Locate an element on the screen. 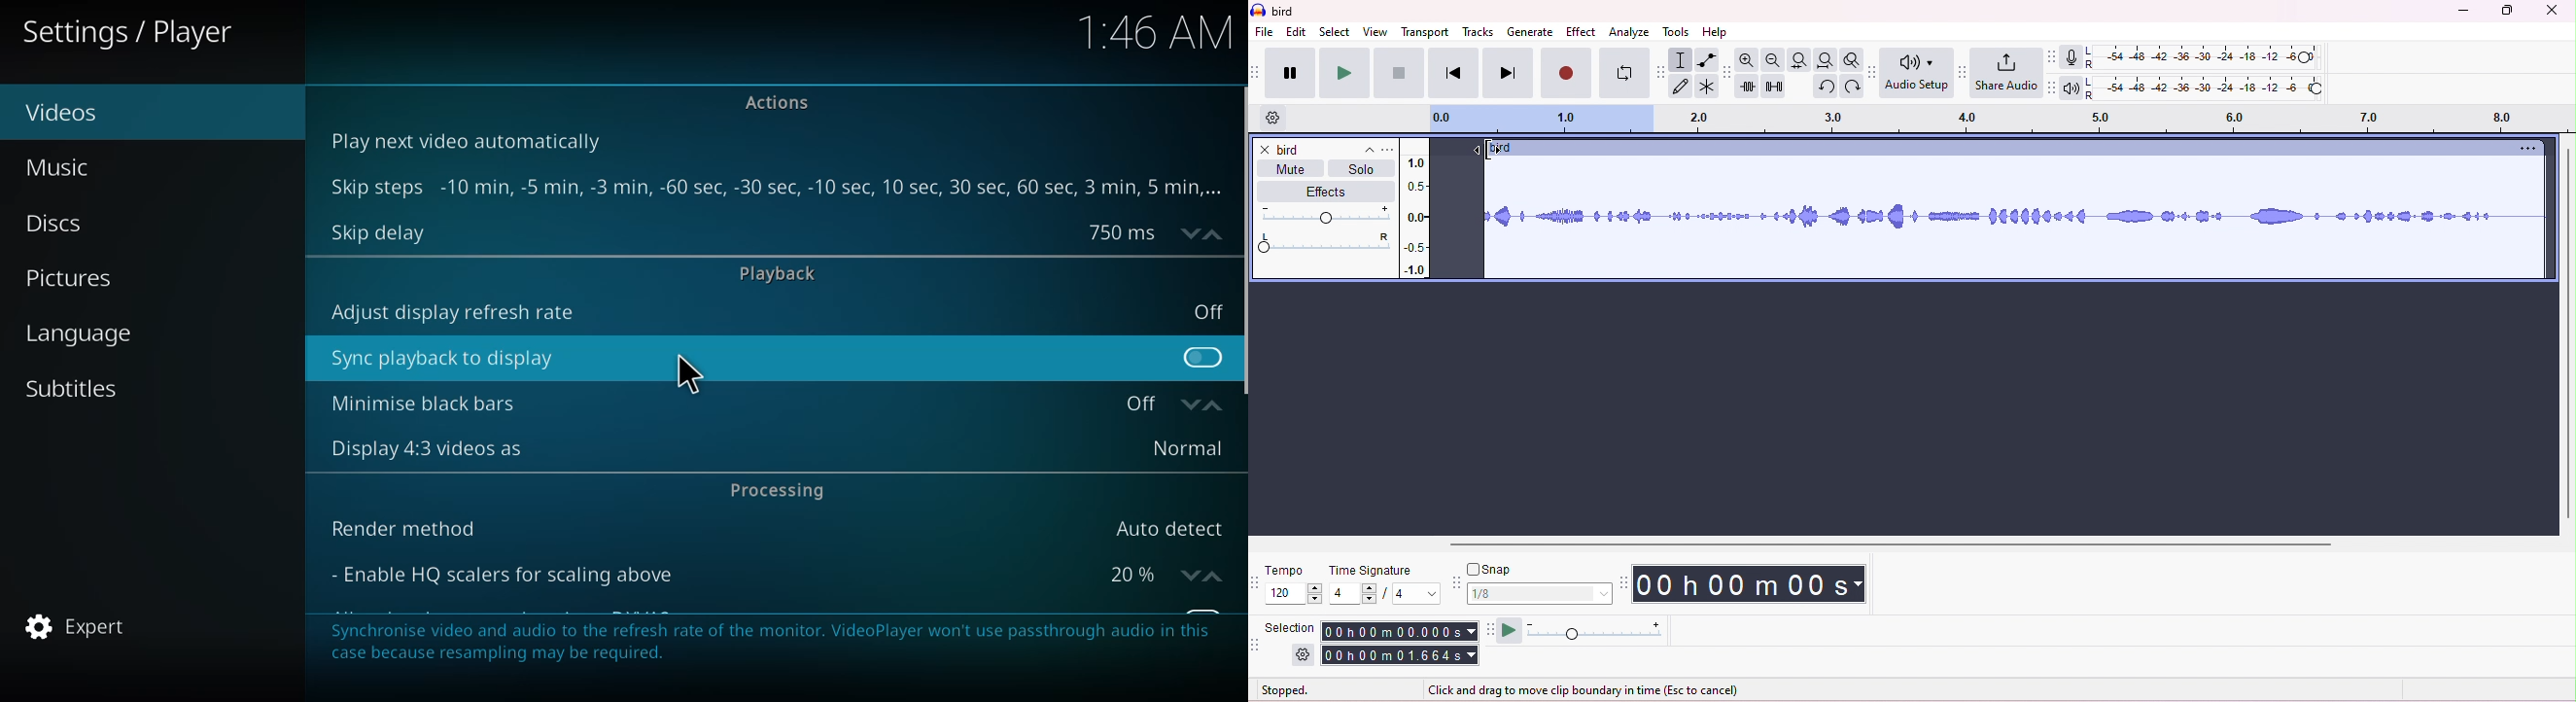 Image resolution: width=2576 pixels, height=728 pixels. selection tool bar is located at coordinates (1258, 647).